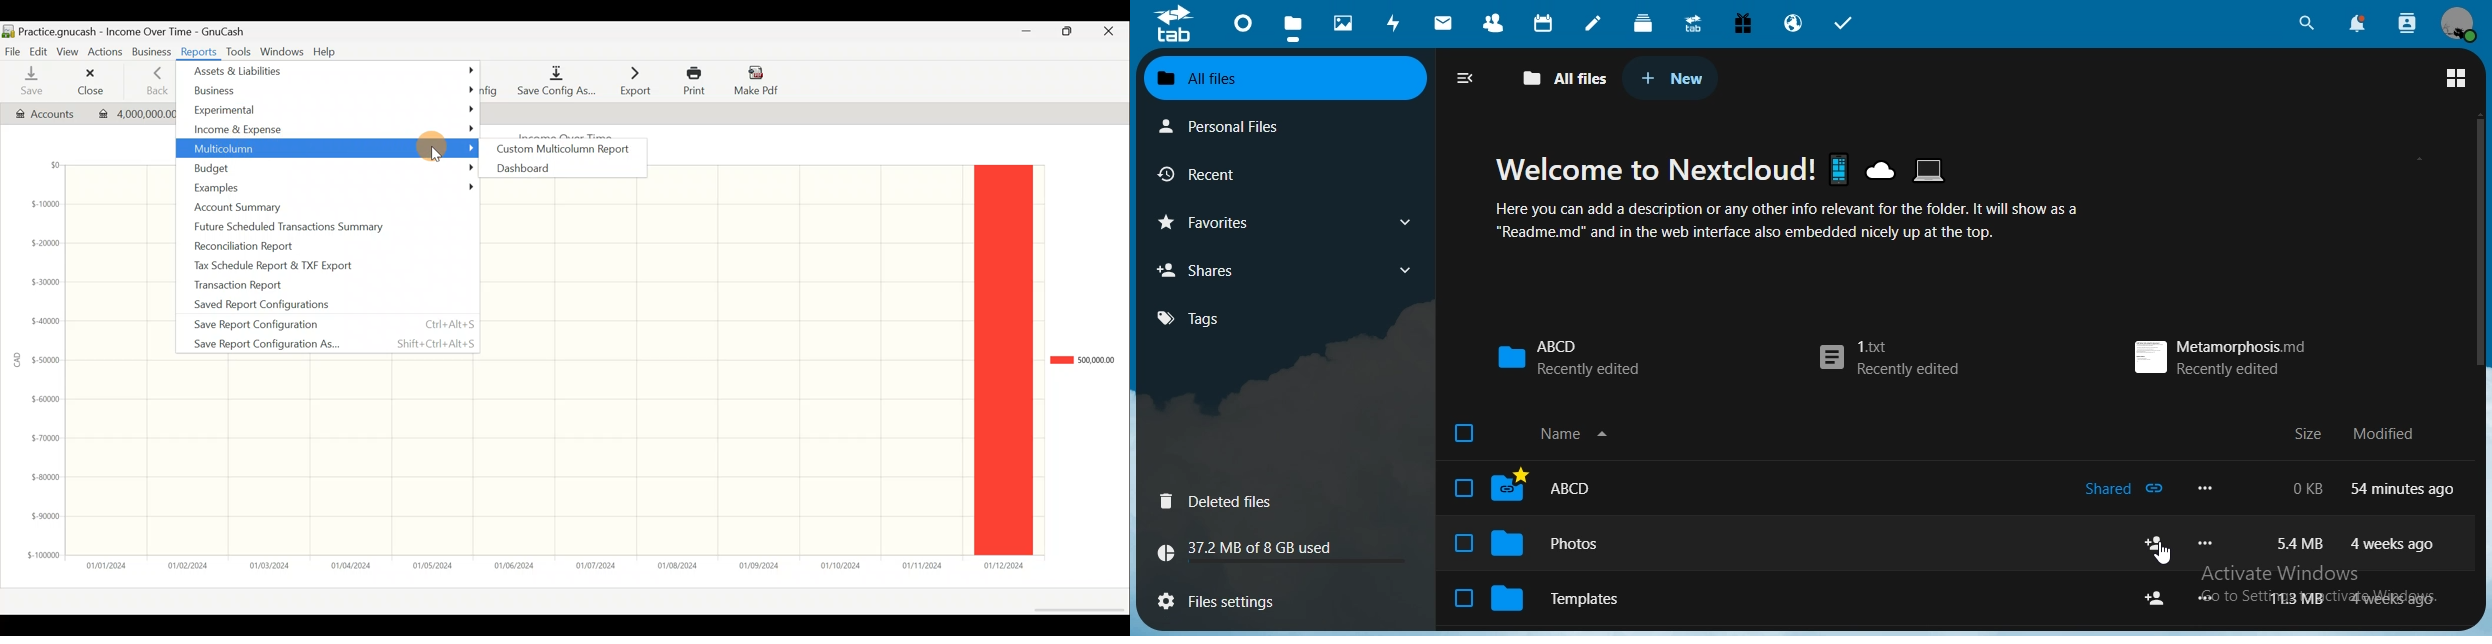 This screenshot has height=644, width=2492. What do you see at coordinates (69, 52) in the screenshot?
I see `View` at bounding box center [69, 52].